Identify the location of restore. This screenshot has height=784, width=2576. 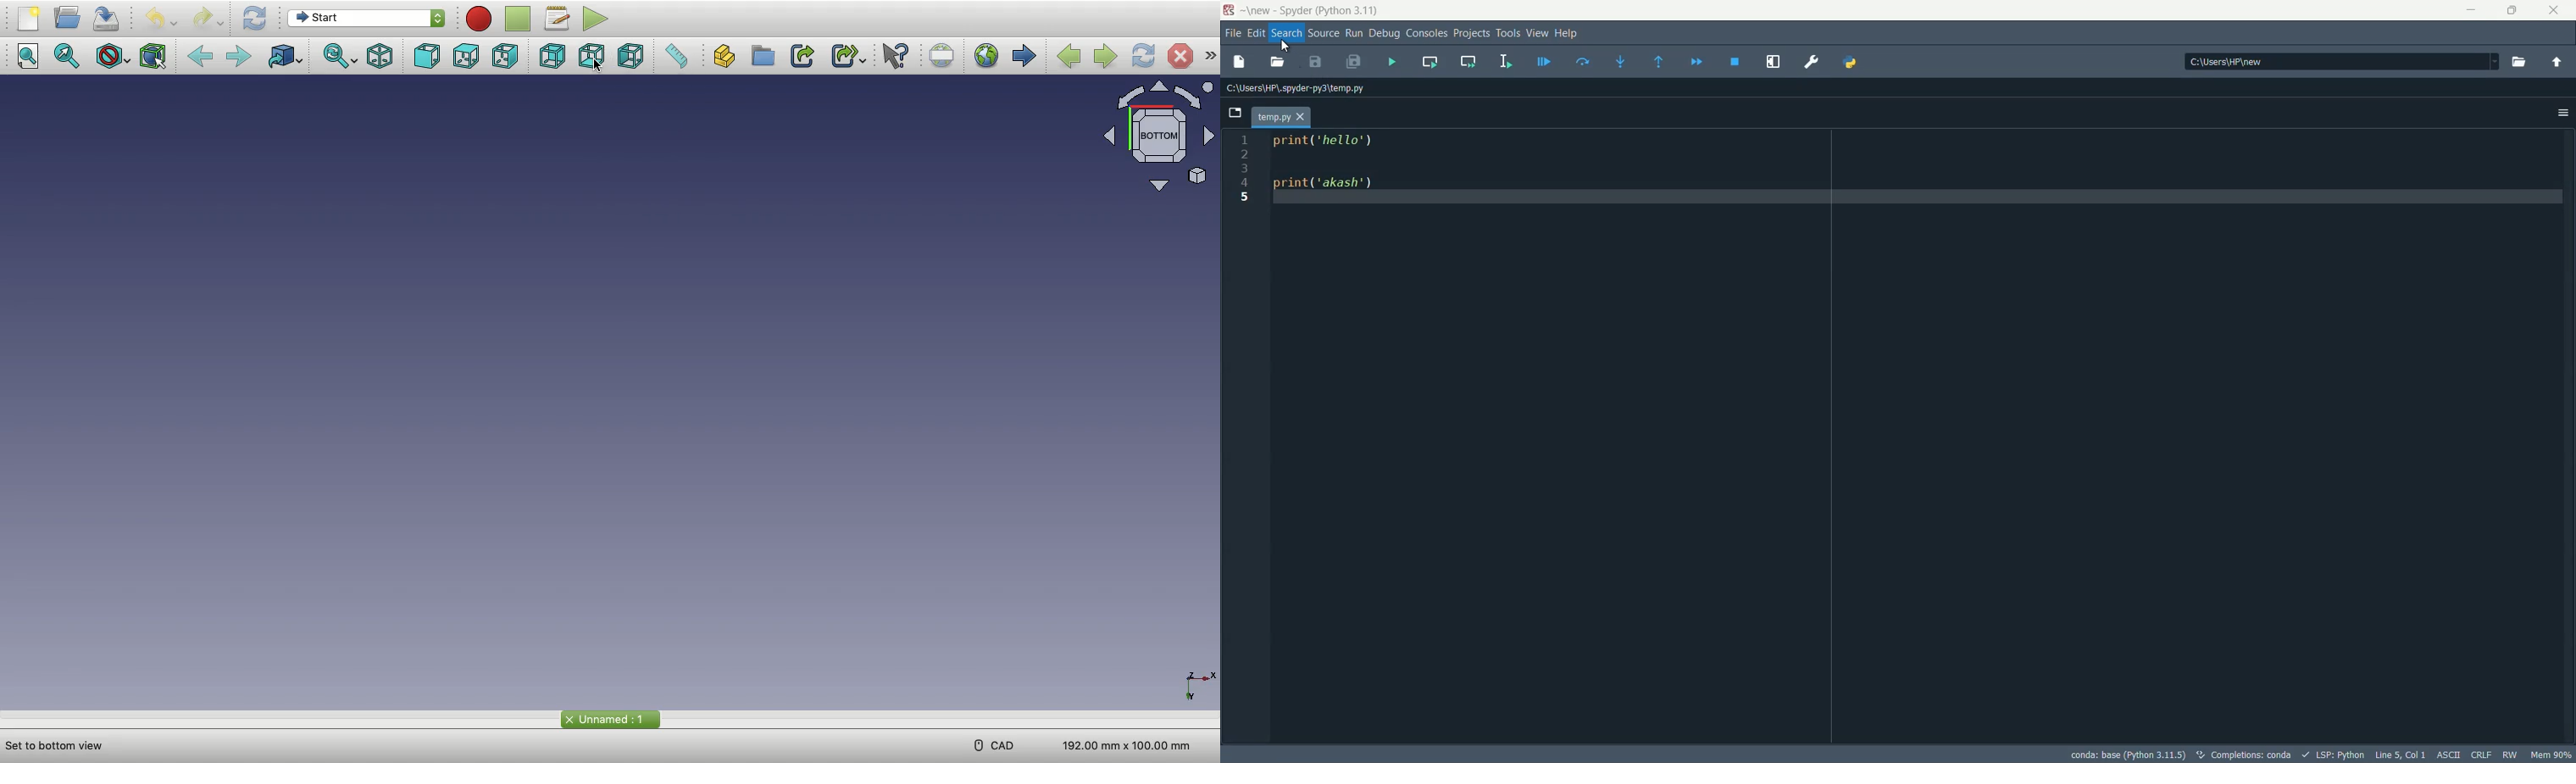
(2513, 11).